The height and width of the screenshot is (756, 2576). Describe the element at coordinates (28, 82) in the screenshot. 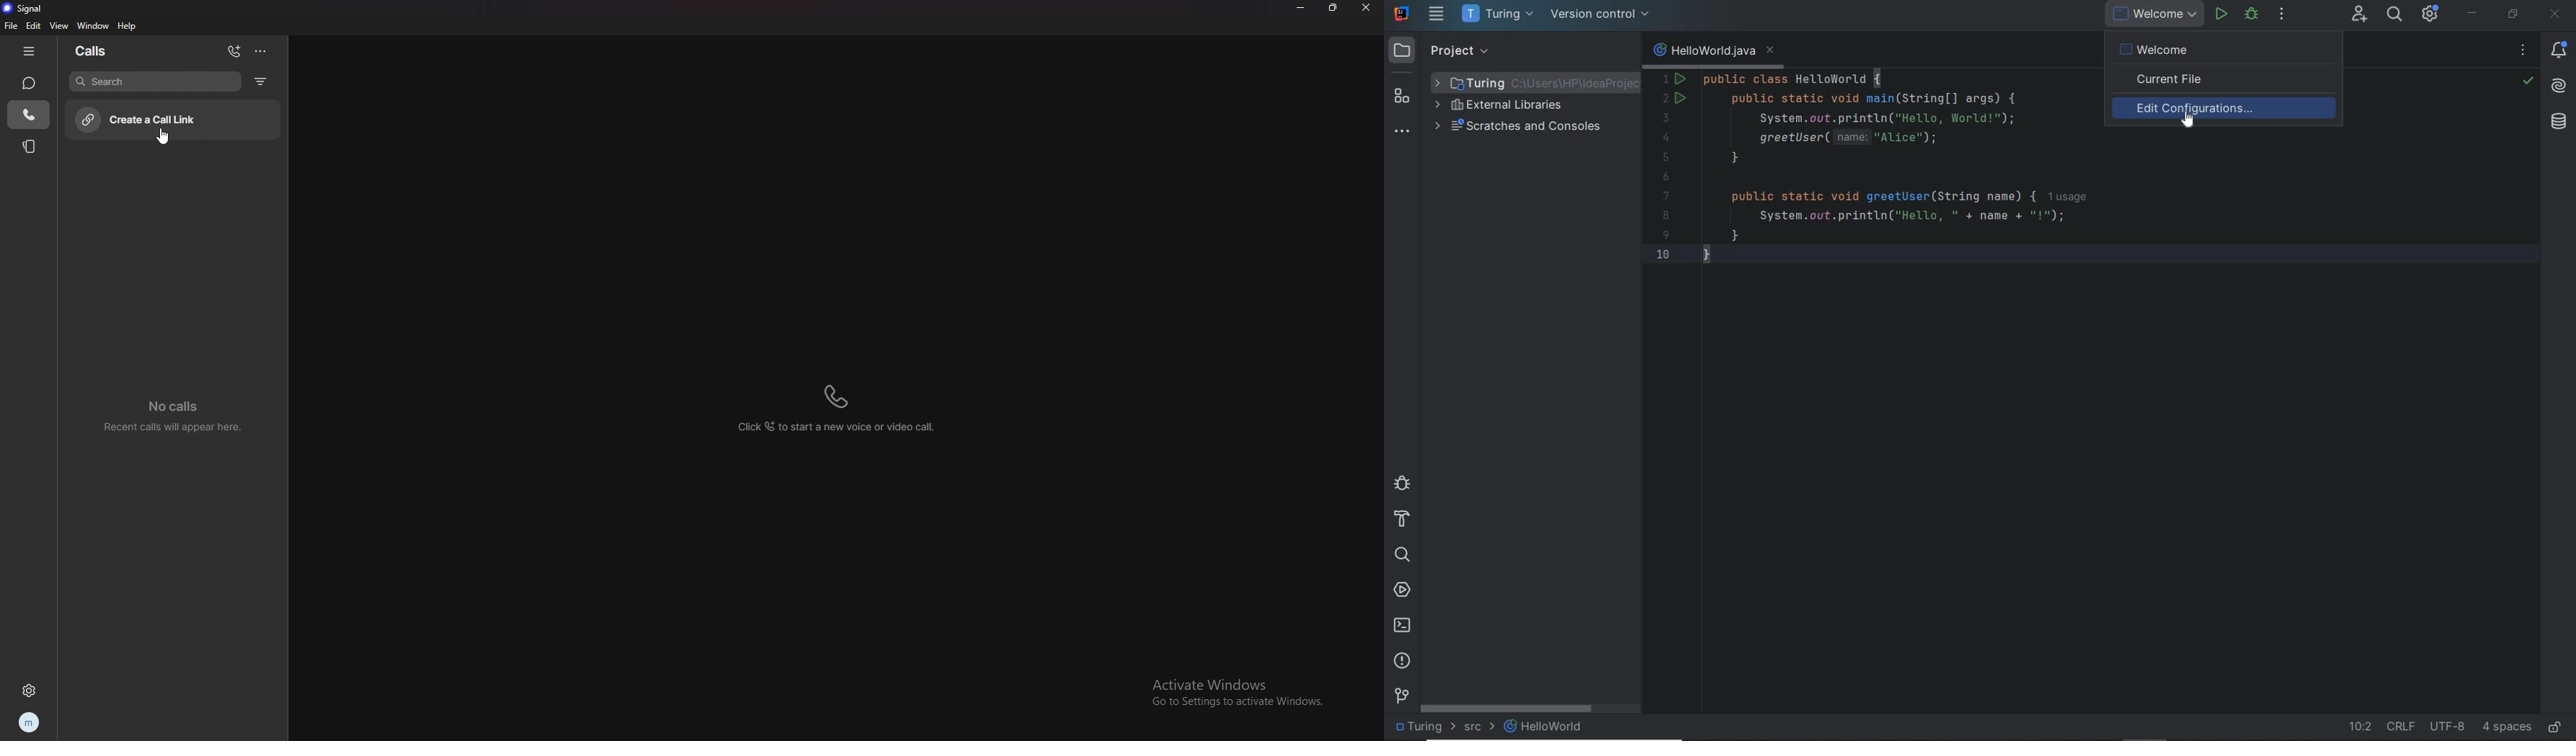

I see `chats` at that location.